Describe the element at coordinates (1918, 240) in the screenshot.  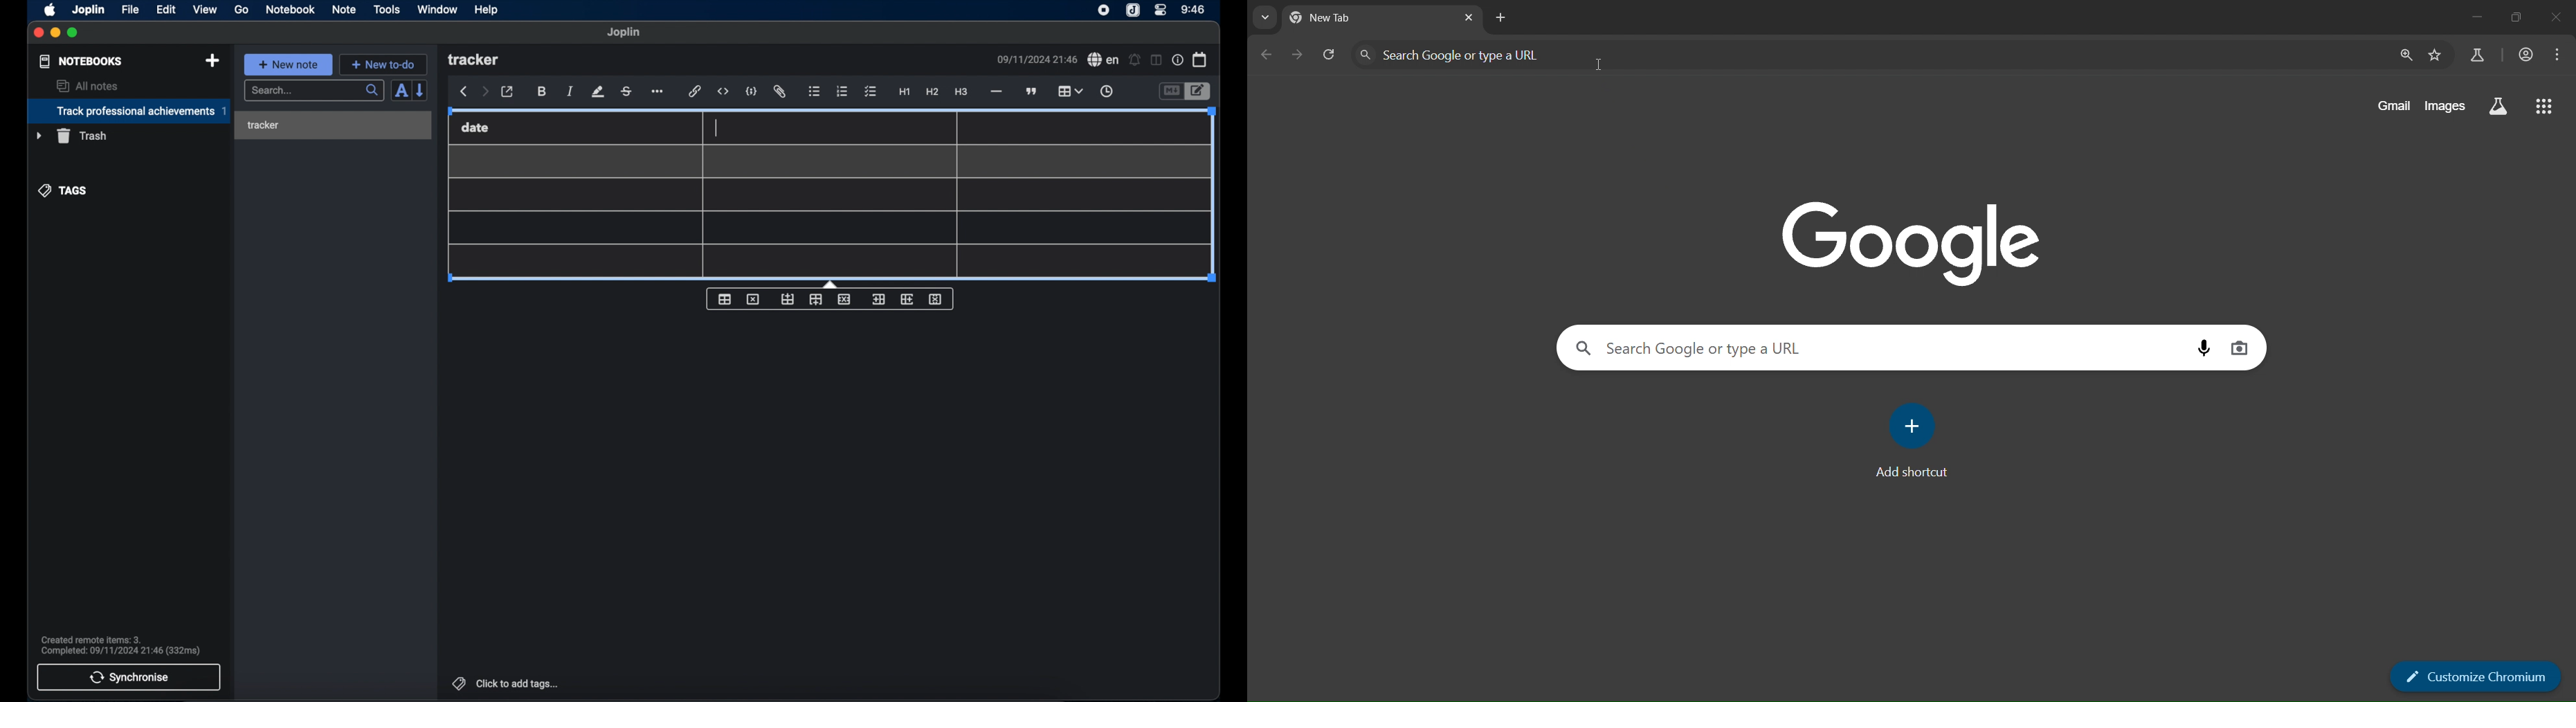
I see `google ` at that location.